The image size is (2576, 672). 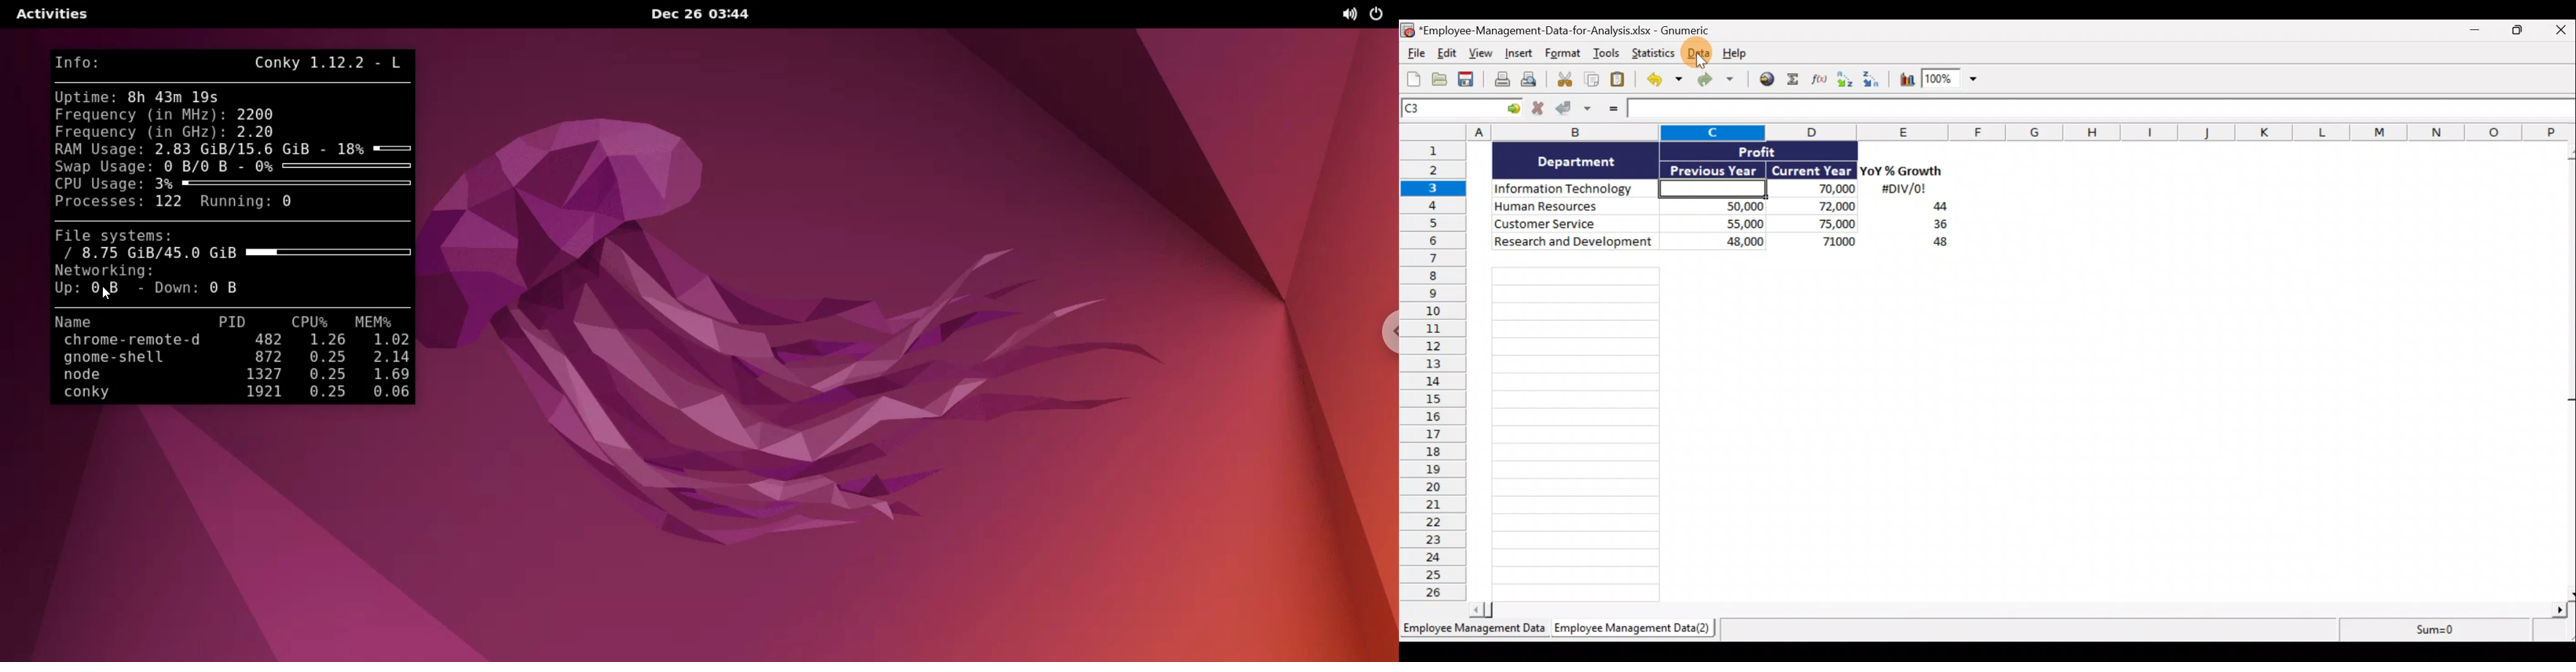 I want to click on Gnumeric logo, so click(x=1407, y=30).